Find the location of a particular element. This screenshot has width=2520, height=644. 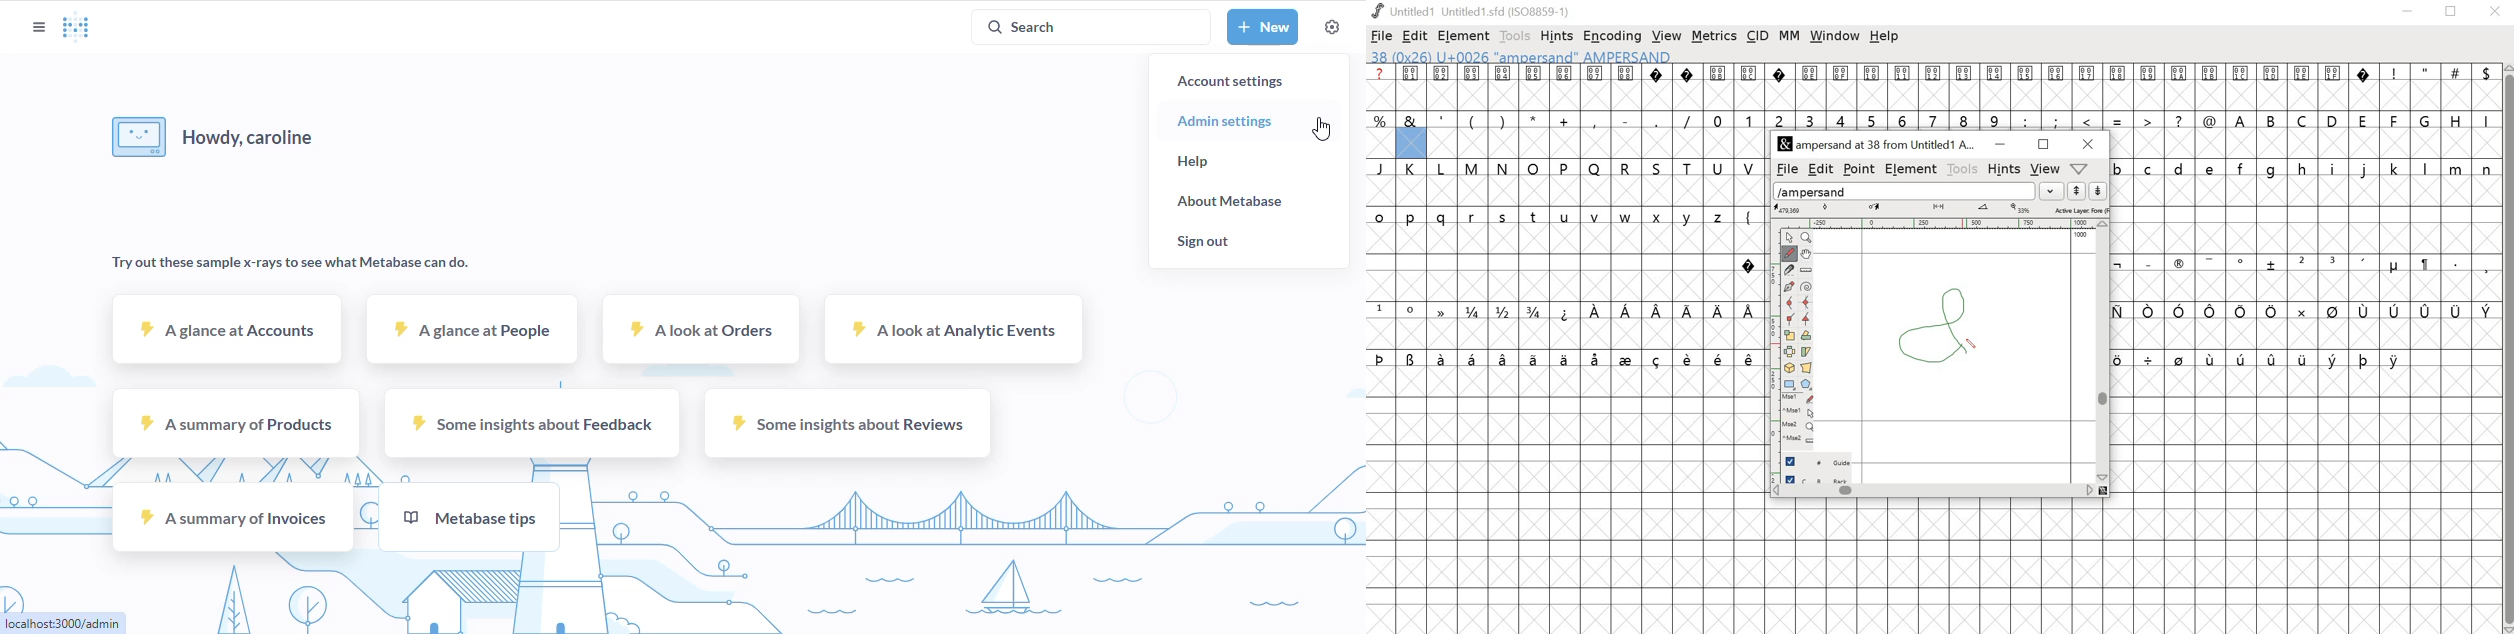

edit is located at coordinates (1820, 168).